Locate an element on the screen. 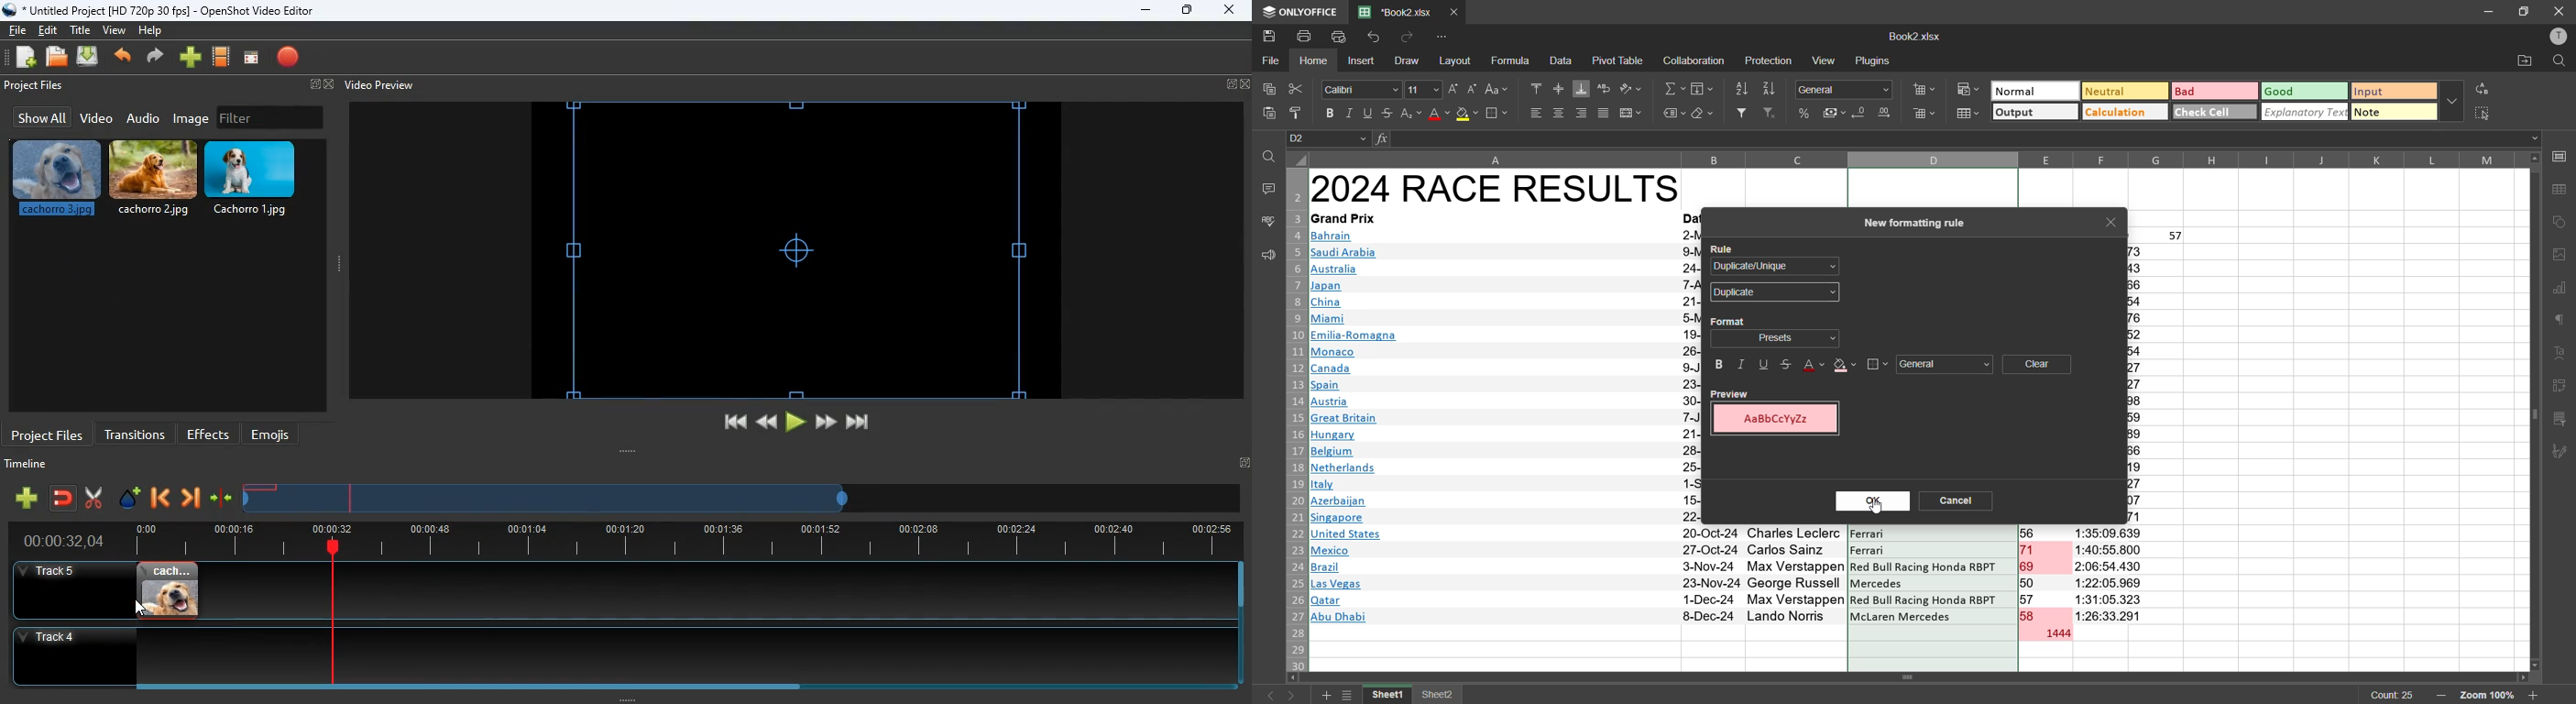 The height and width of the screenshot is (728, 2576). cut is located at coordinates (93, 498).